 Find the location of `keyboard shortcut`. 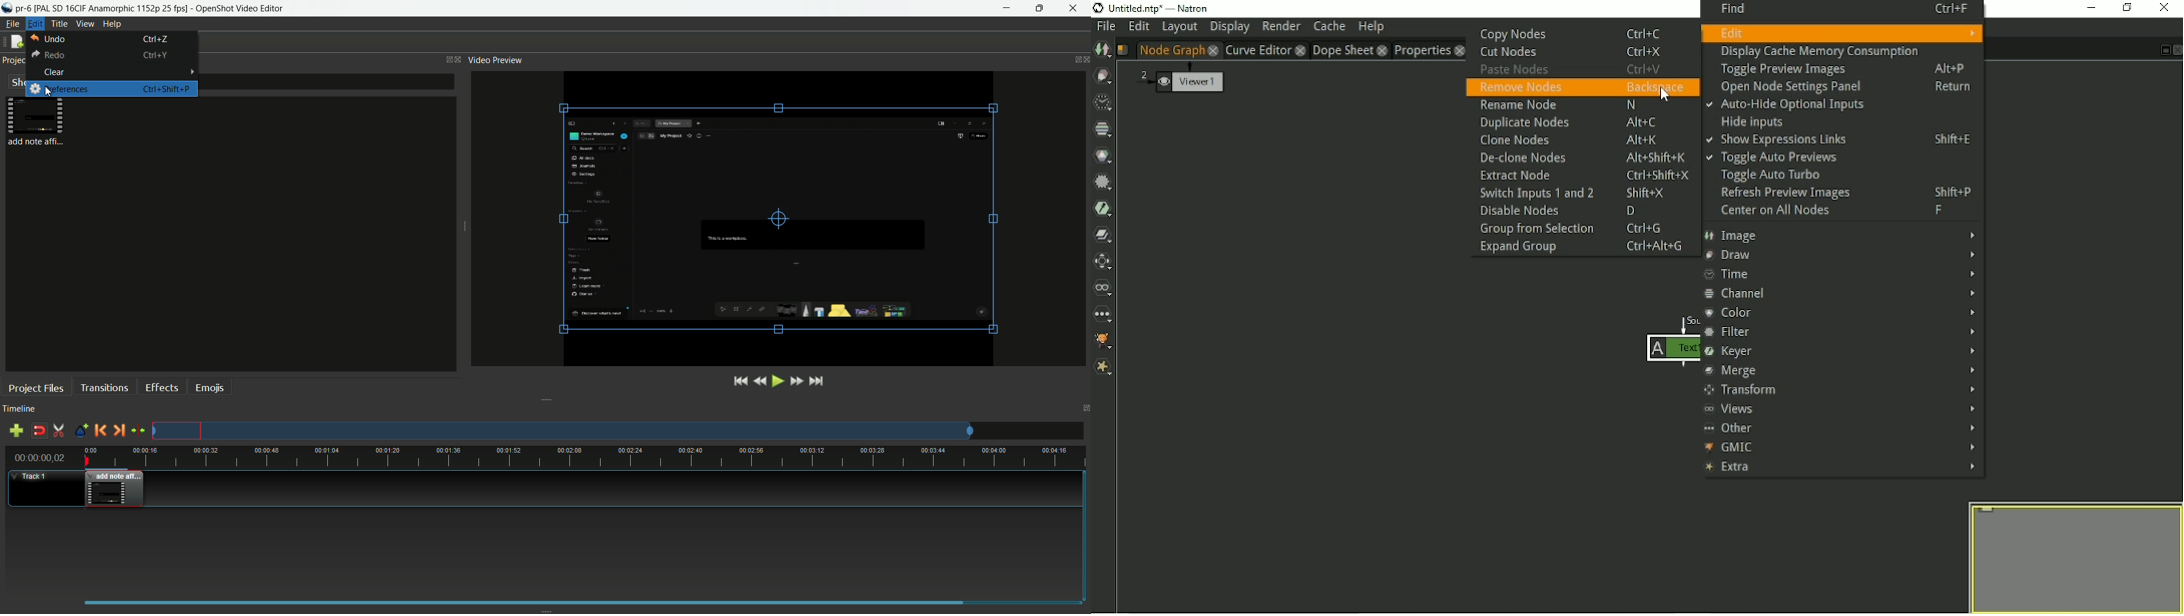

keyboard shortcut is located at coordinates (166, 89).